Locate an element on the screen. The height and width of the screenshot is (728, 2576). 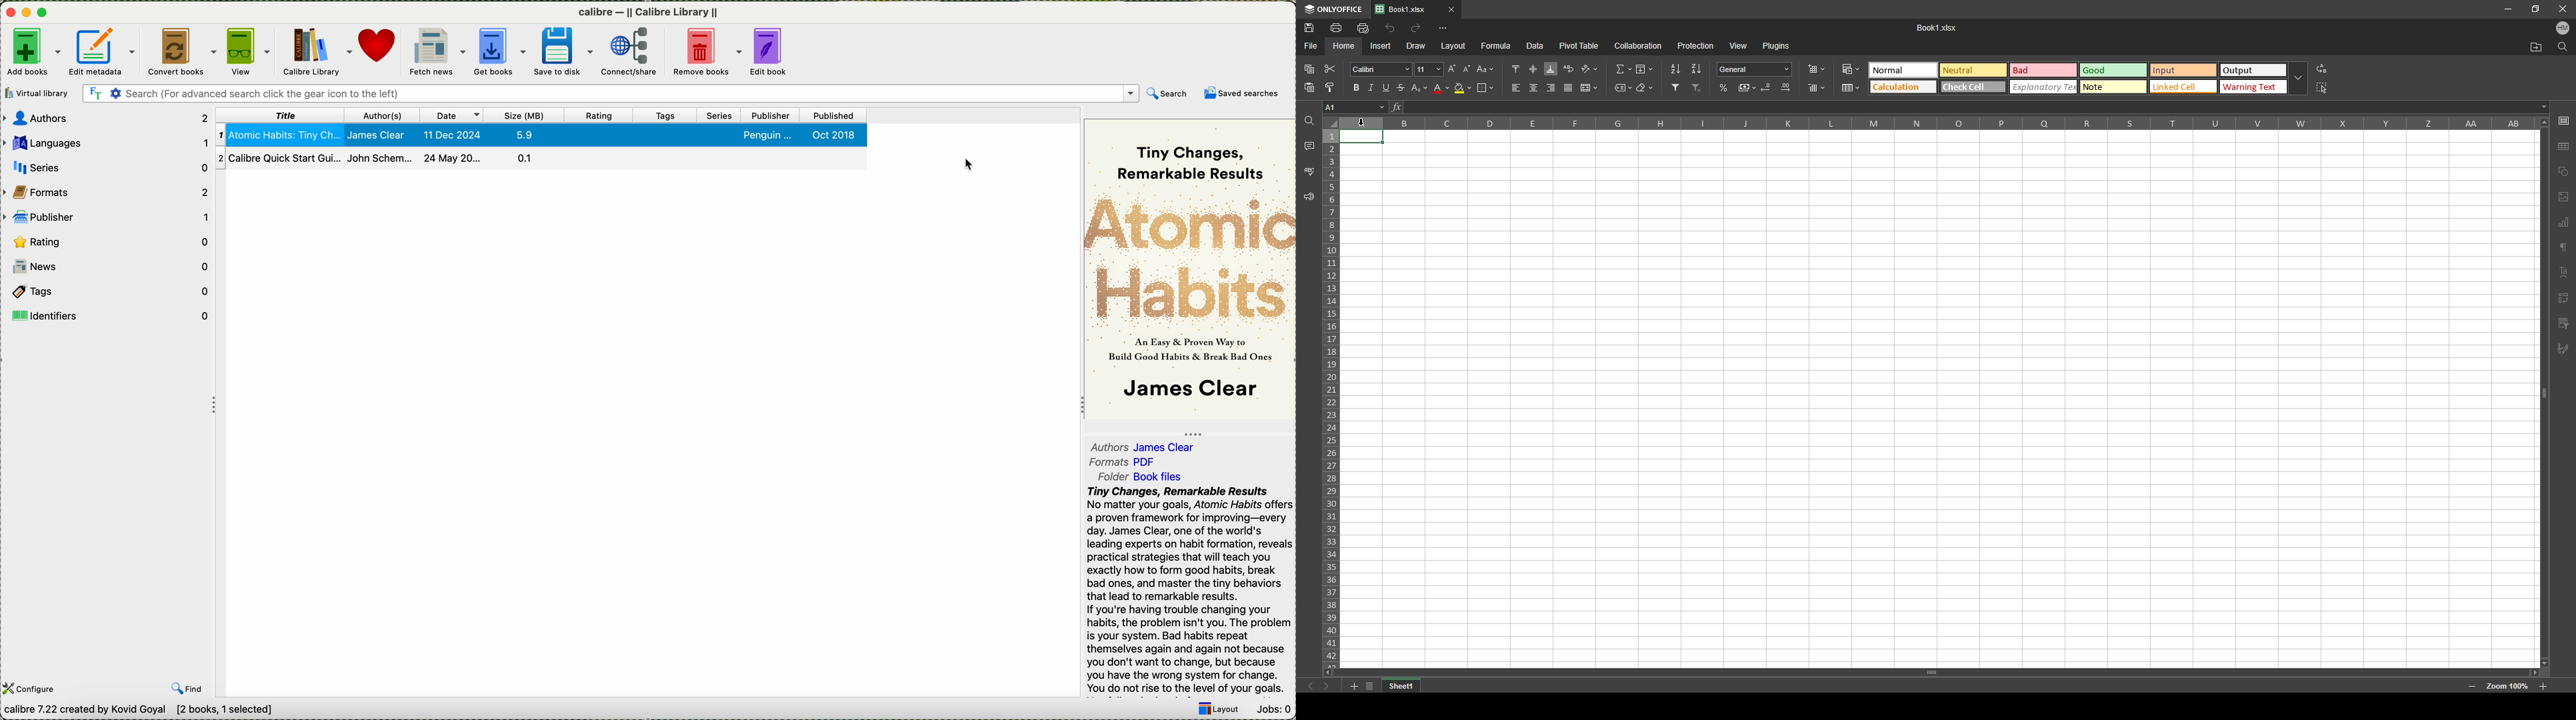
draw is located at coordinates (1415, 45).